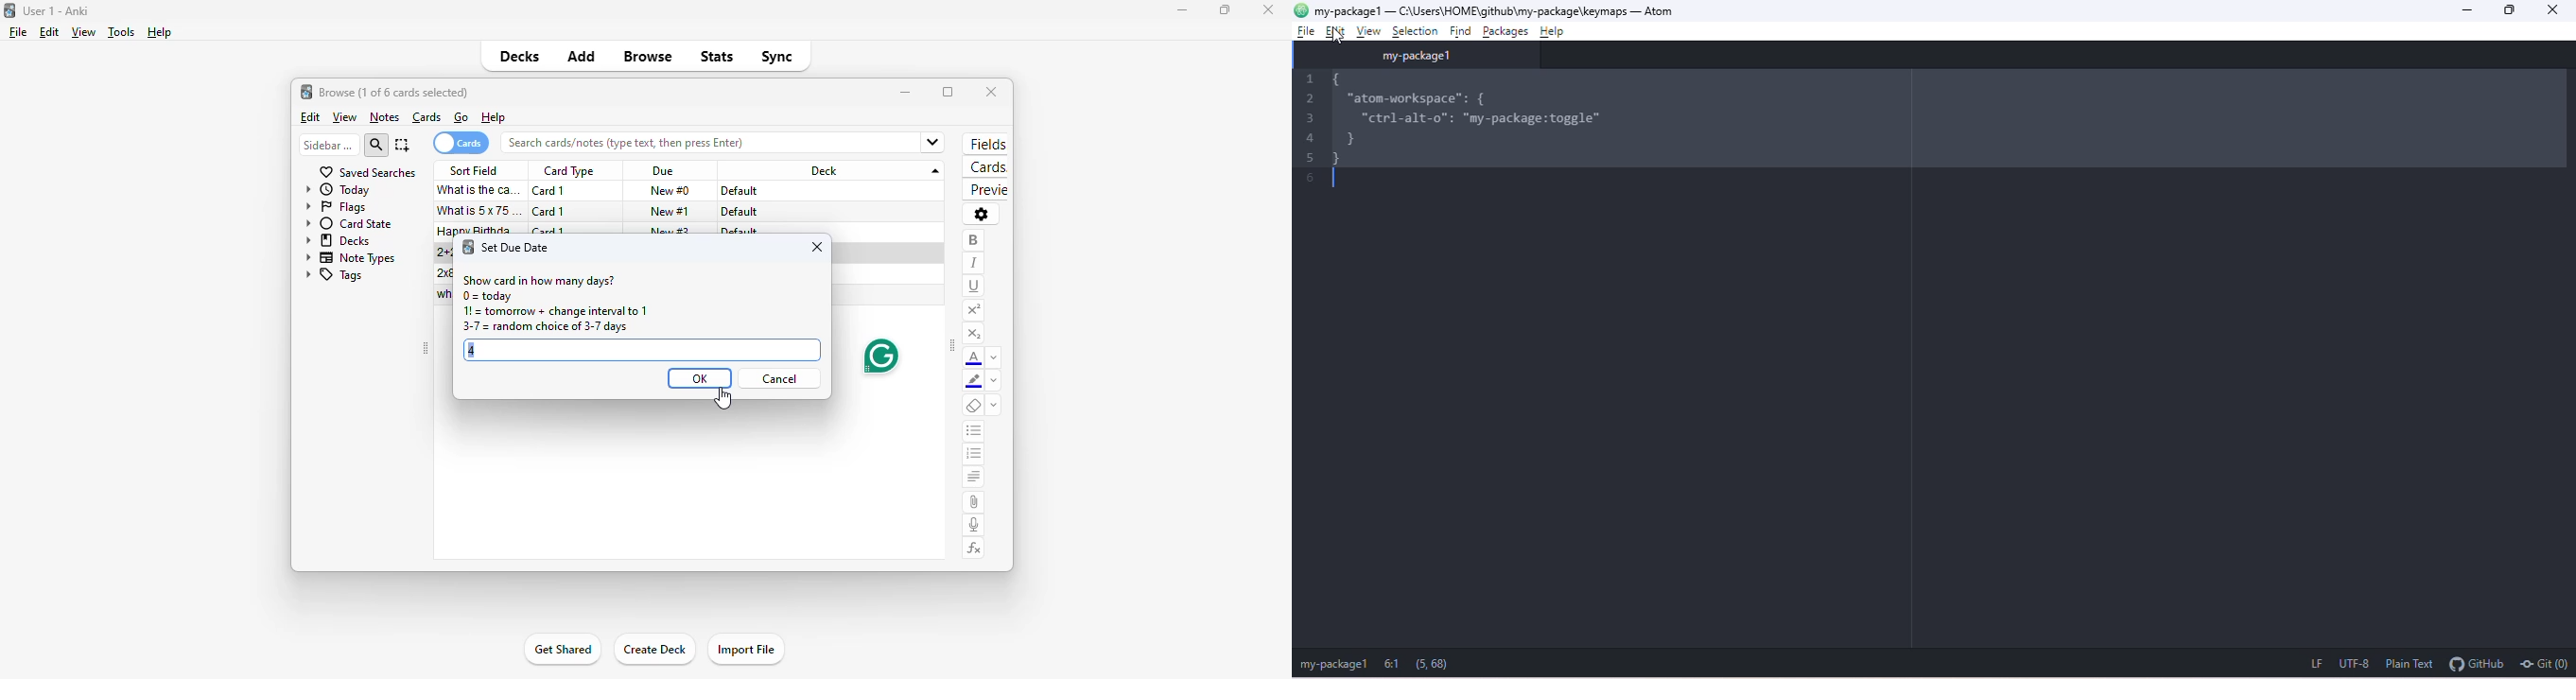 The image size is (2576, 700). Describe the element at coordinates (952, 347) in the screenshot. I see `toggle sidebar` at that location.